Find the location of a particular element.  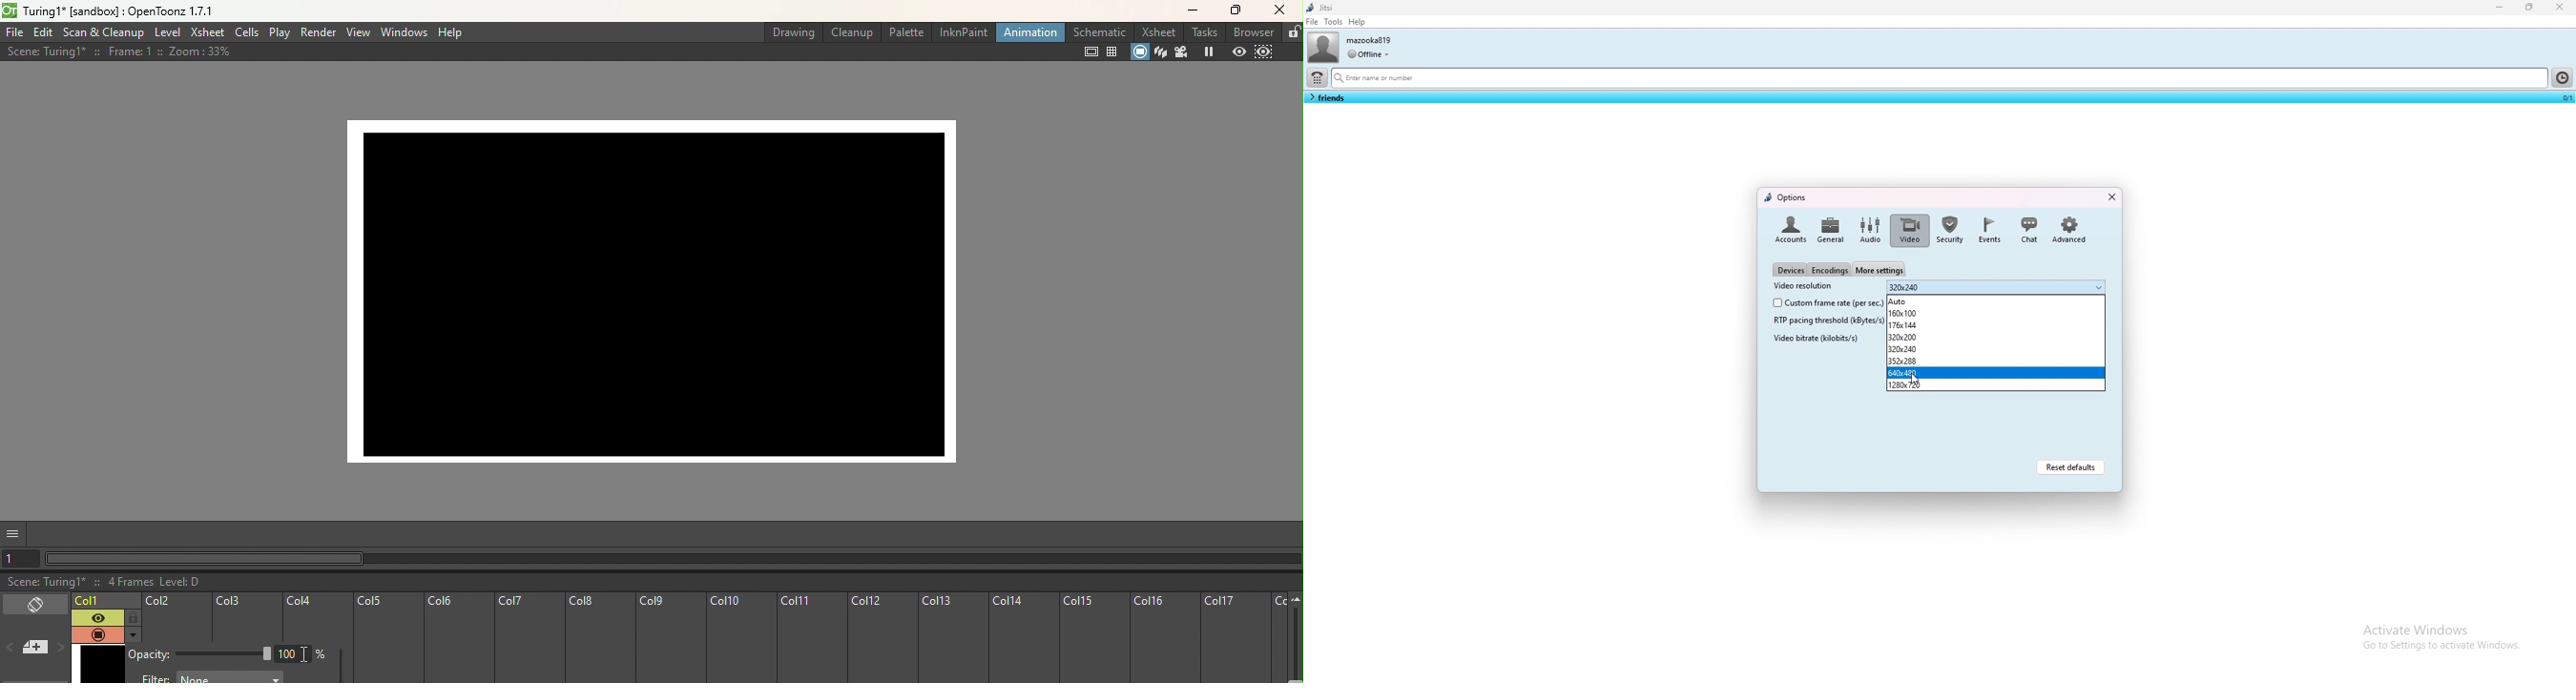

Maximize is located at coordinates (1239, 10).